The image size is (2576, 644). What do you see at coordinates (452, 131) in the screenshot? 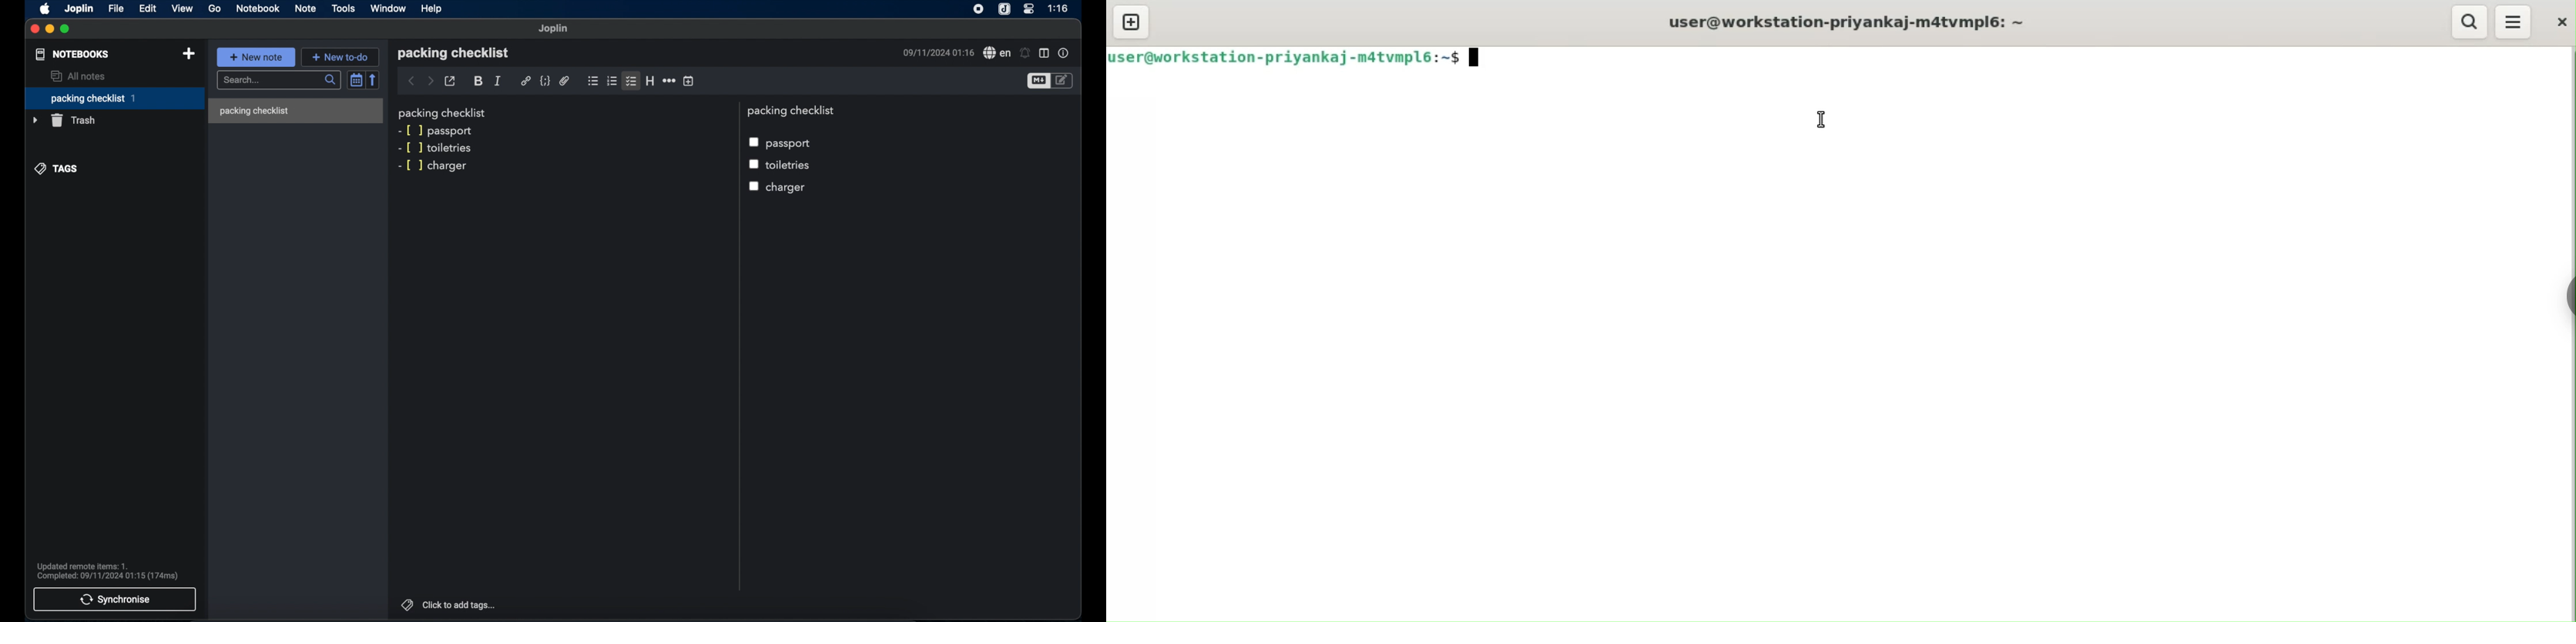
I see `passport` at bounding box center [452, 131].